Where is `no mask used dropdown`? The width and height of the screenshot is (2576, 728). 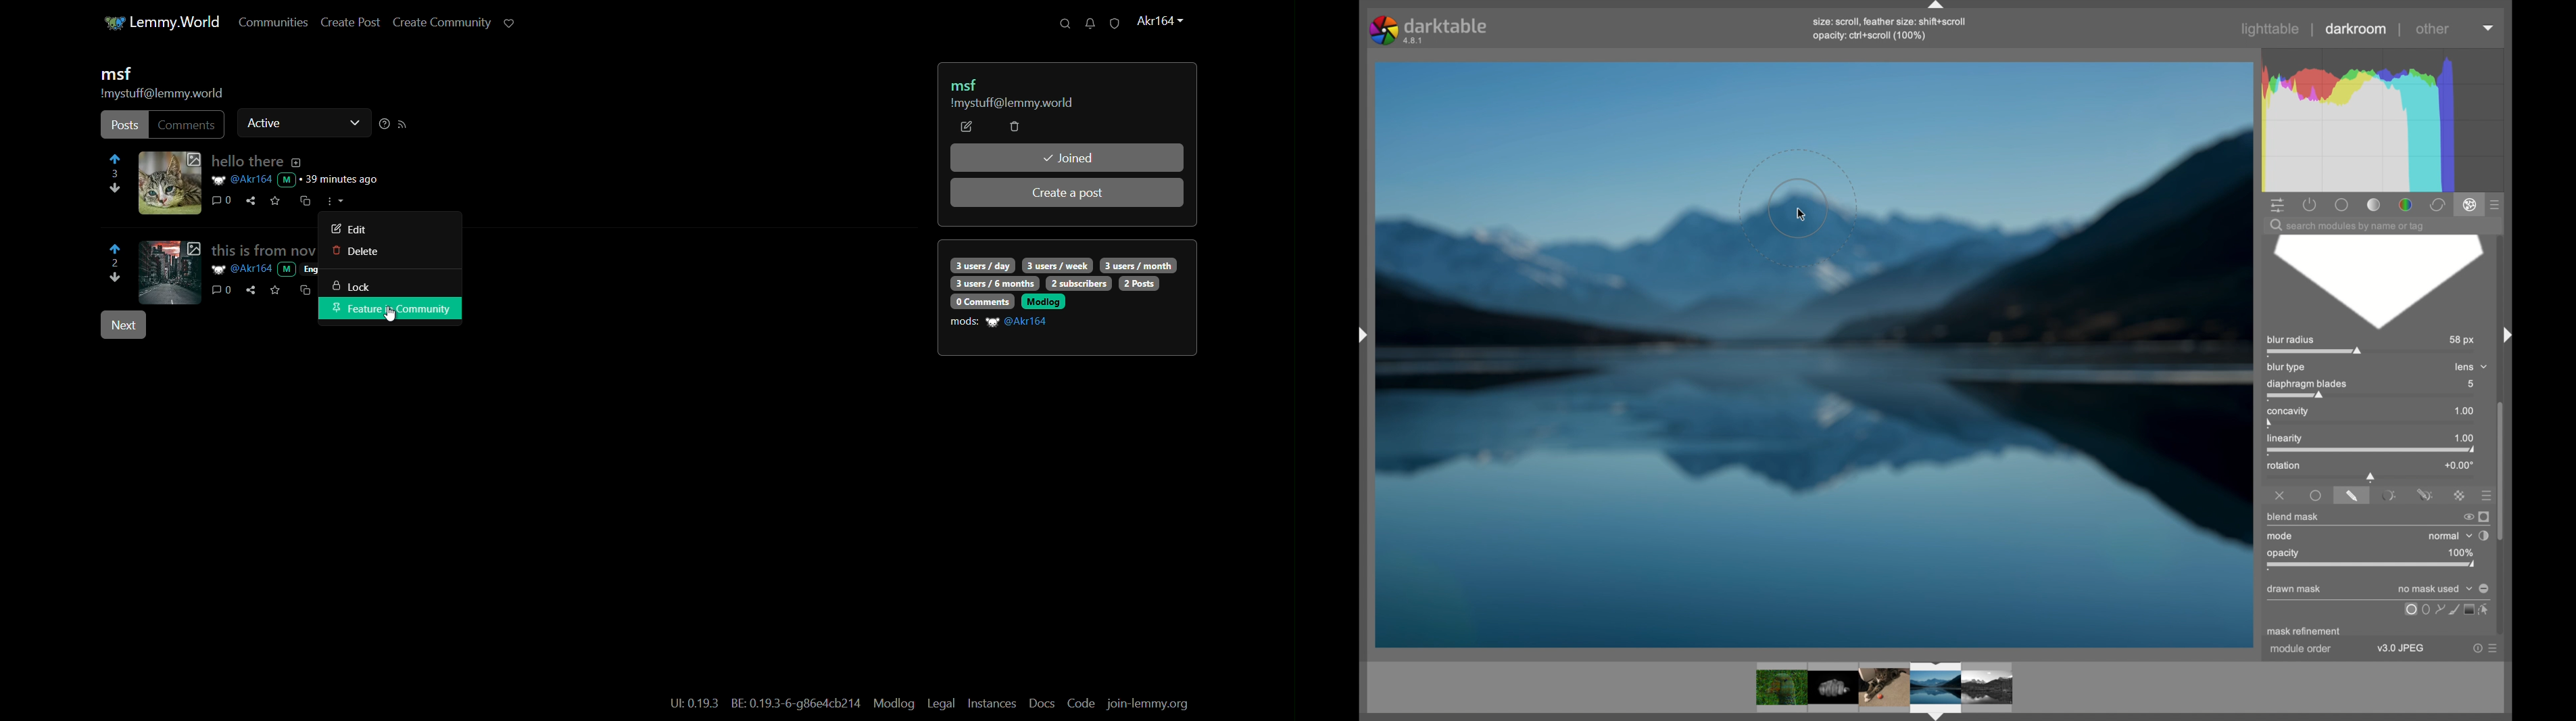 no mask used dropdown is located at coordinates (2433, 589).